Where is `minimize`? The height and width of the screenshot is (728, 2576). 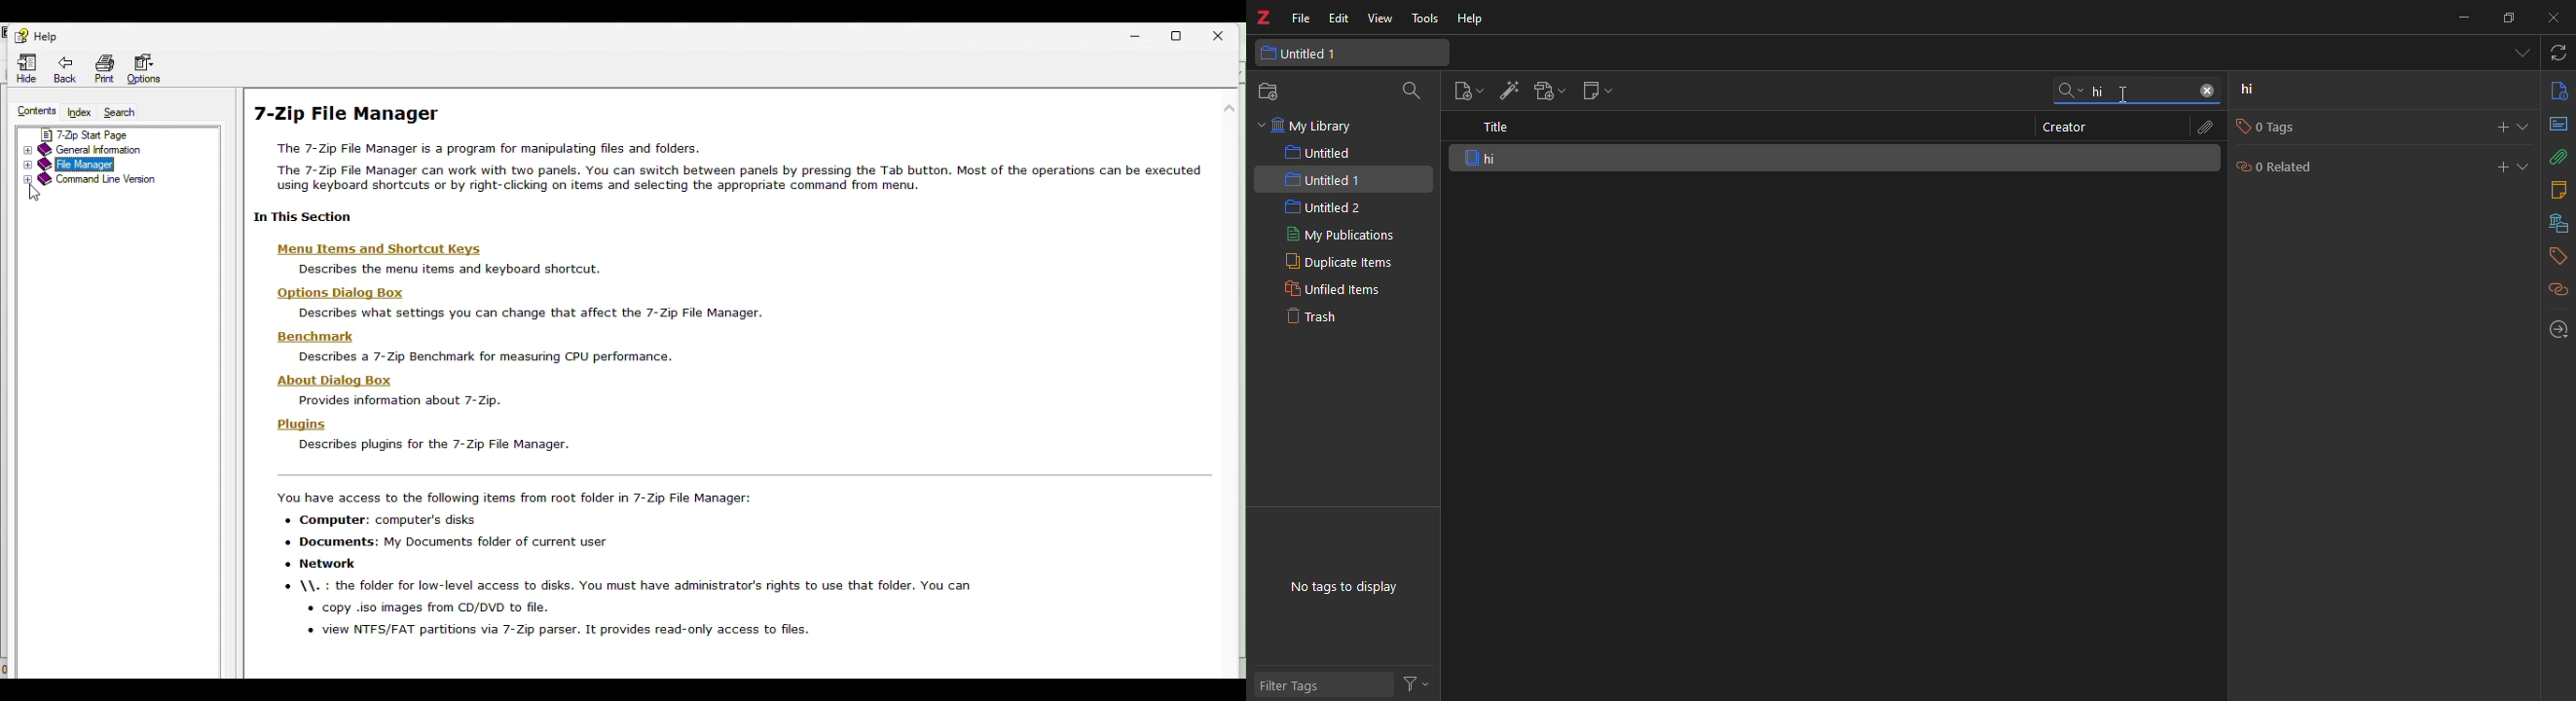
minimize is located at coordinates (2464, 18).